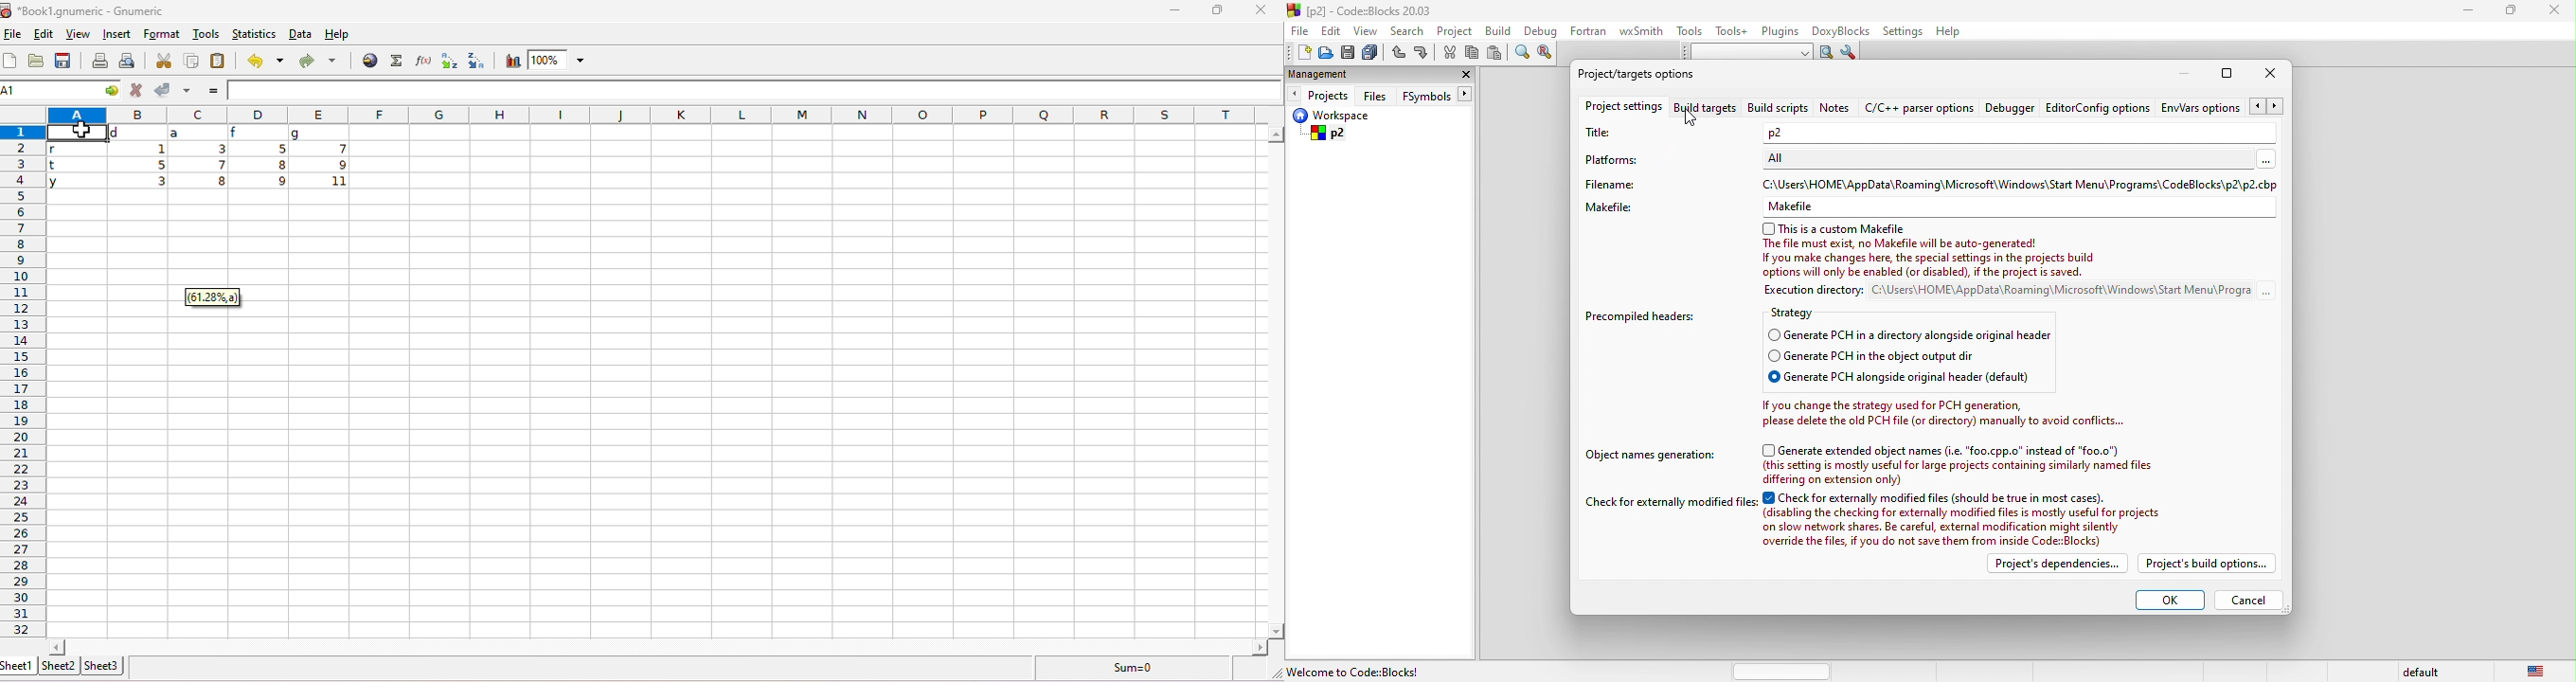 This screenshot has width=2576, height=700. What do you see at coordinates (1653, 456) in the screenshot?
I see `object names generation` at bounding box center [1653, 456].